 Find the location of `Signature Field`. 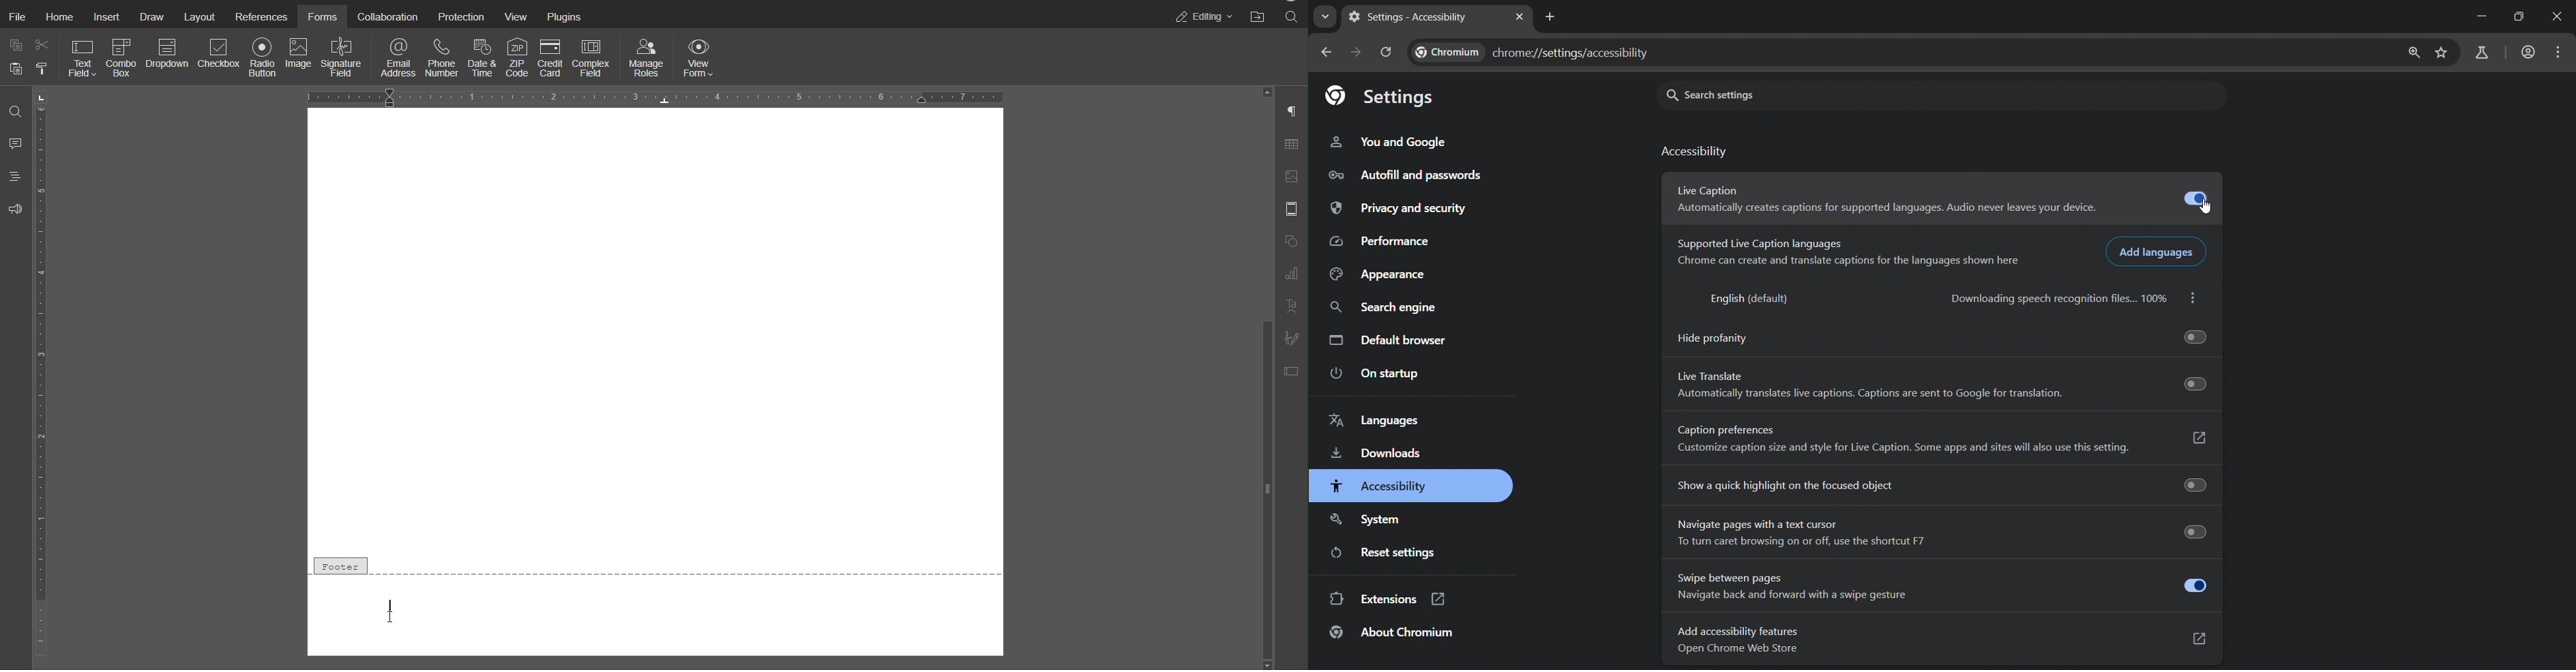

Signature Field is located at coordinates (345, 59).